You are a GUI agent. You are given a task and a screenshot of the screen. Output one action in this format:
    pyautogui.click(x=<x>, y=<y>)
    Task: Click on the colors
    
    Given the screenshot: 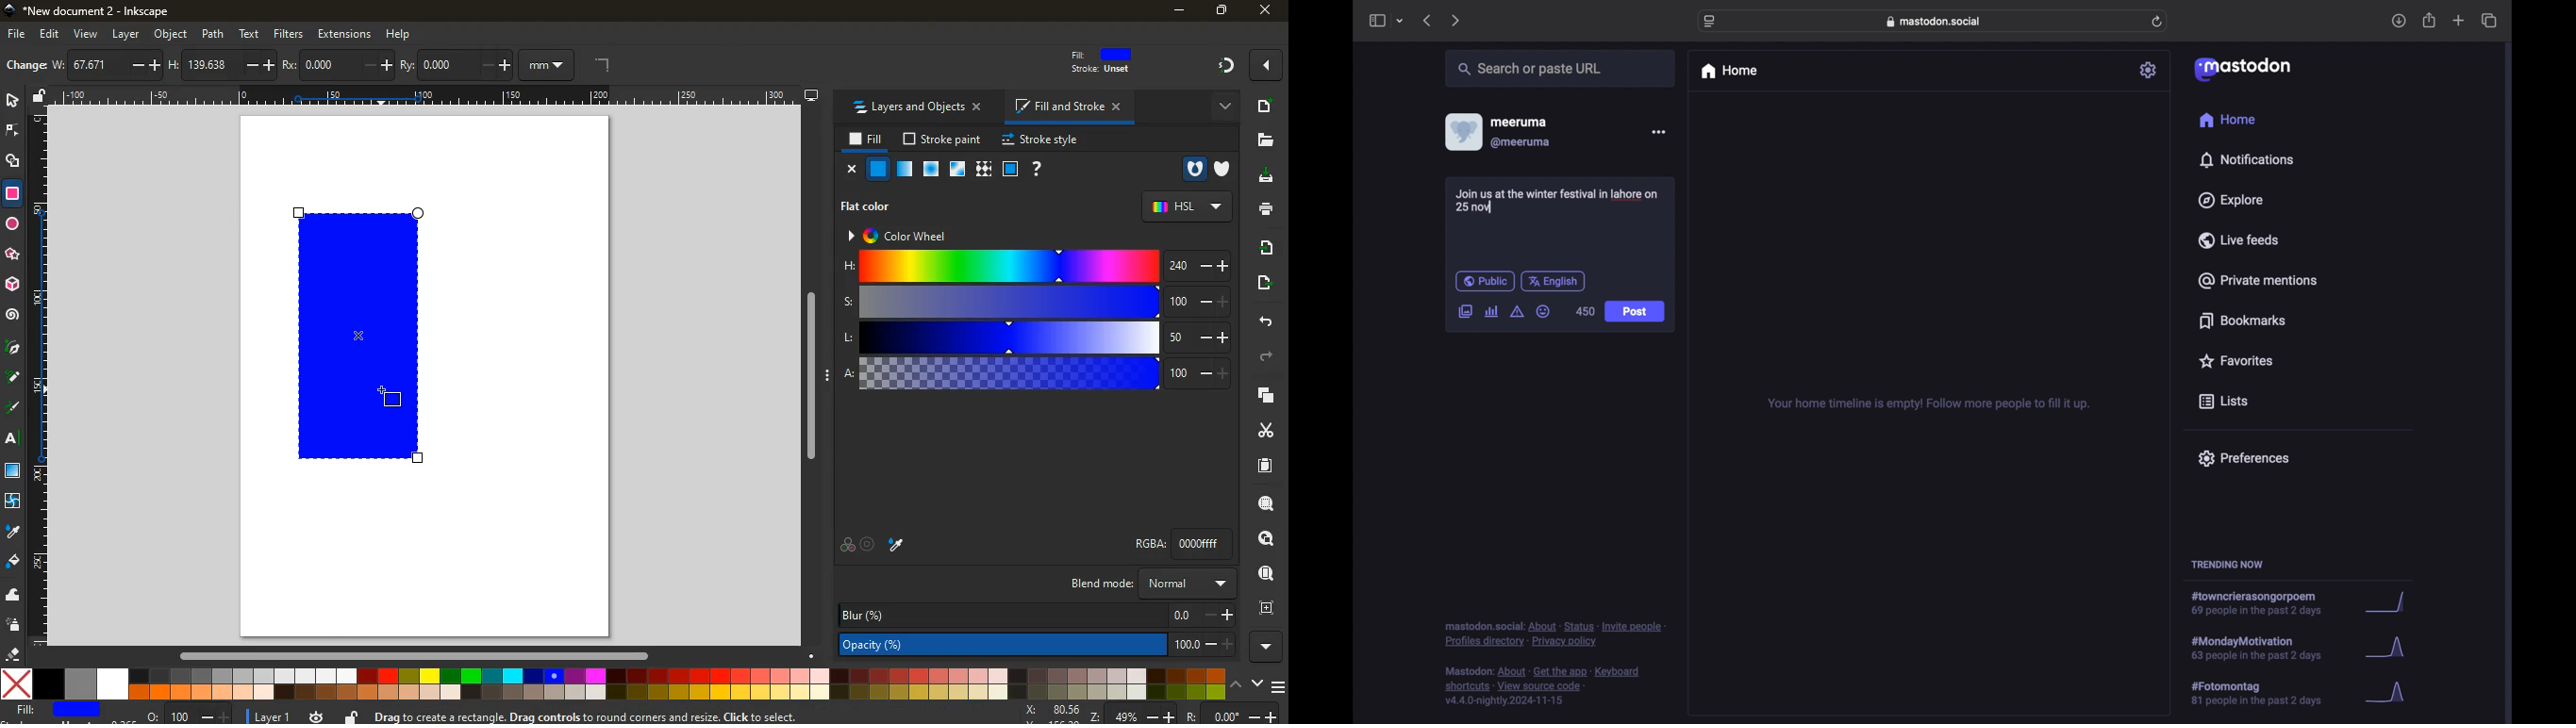 What is the action you would take?
    pyautogui.click(x=612, y=684)
    